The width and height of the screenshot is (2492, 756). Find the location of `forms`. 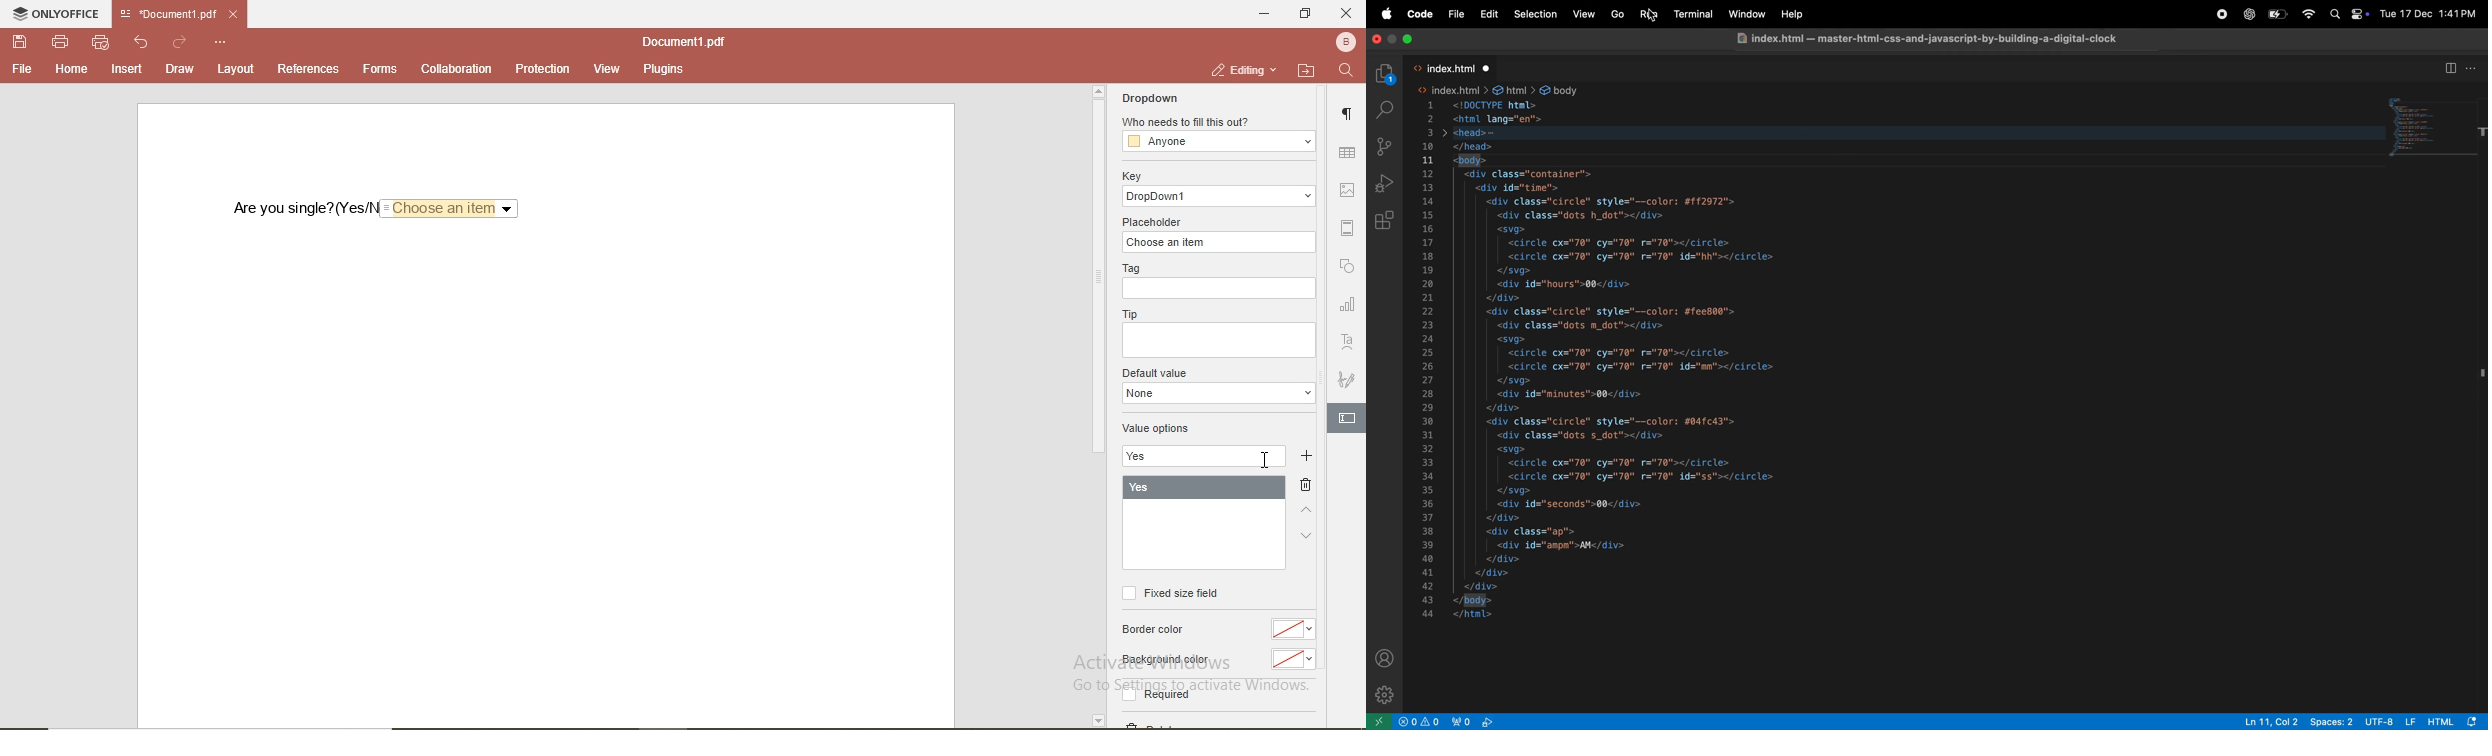

forms is located at coordinates (379, 69).